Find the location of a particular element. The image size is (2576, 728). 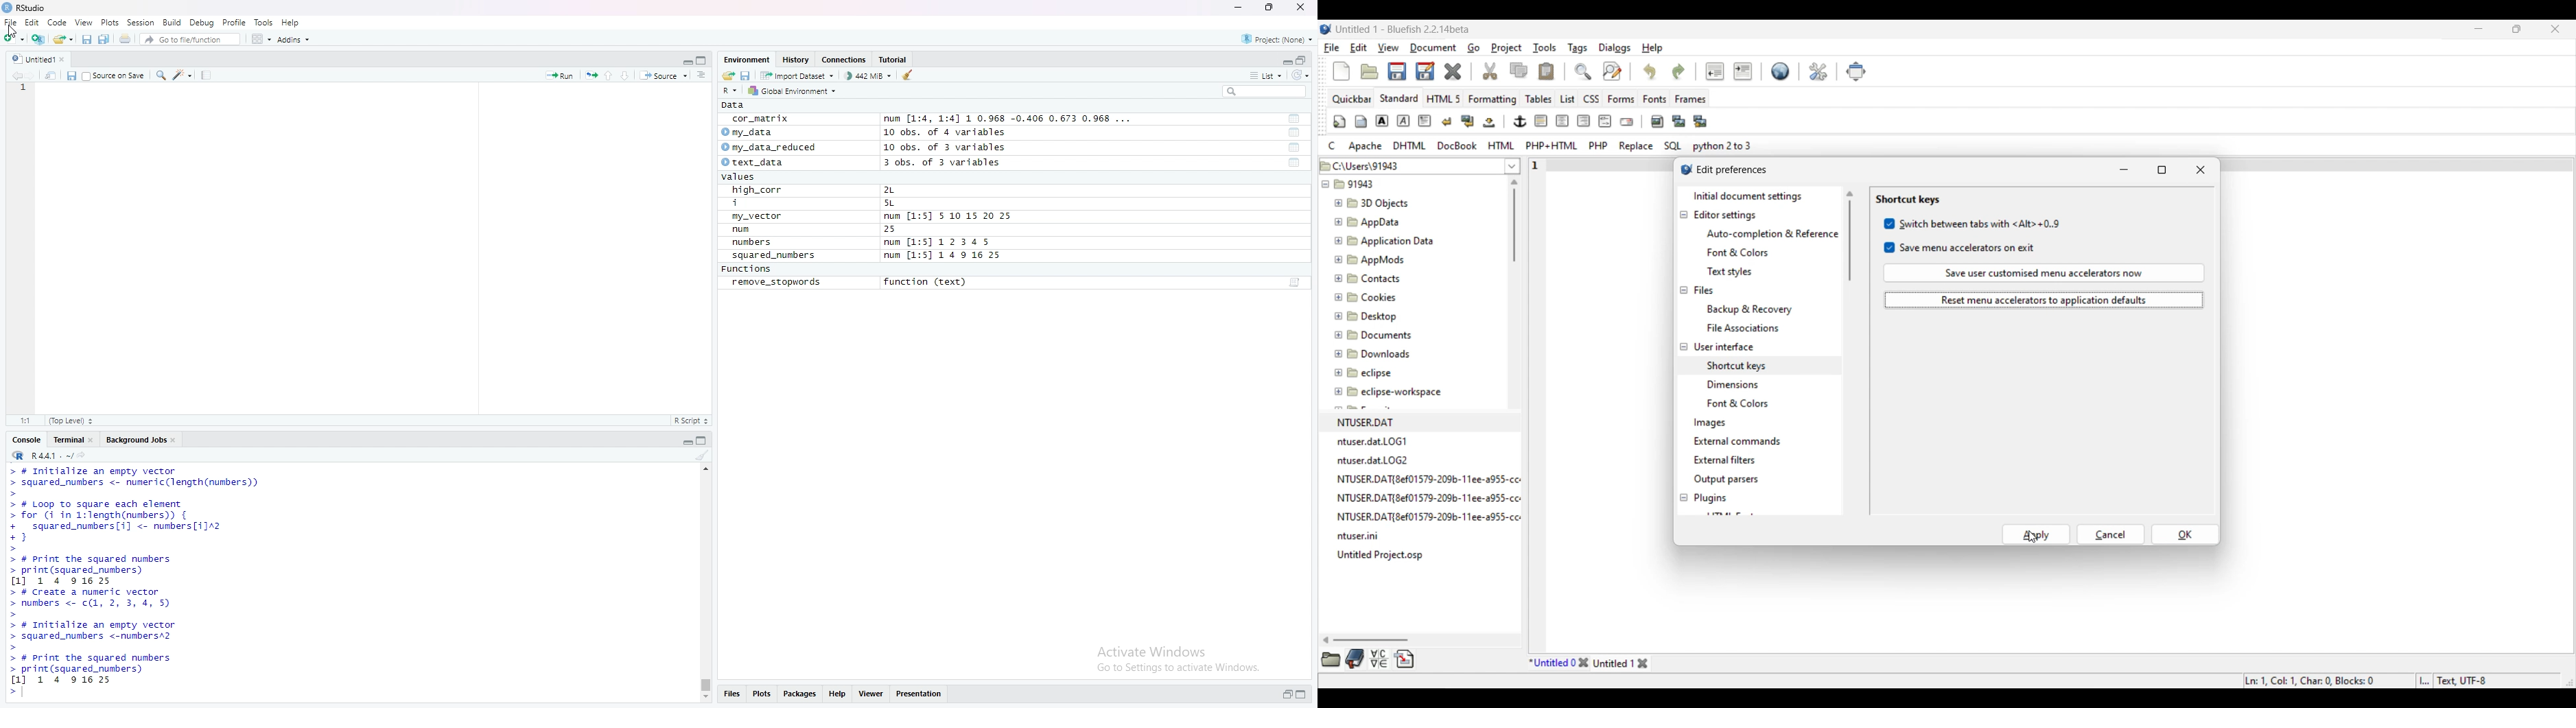

442 MiB is located at coordinates (871, 76).